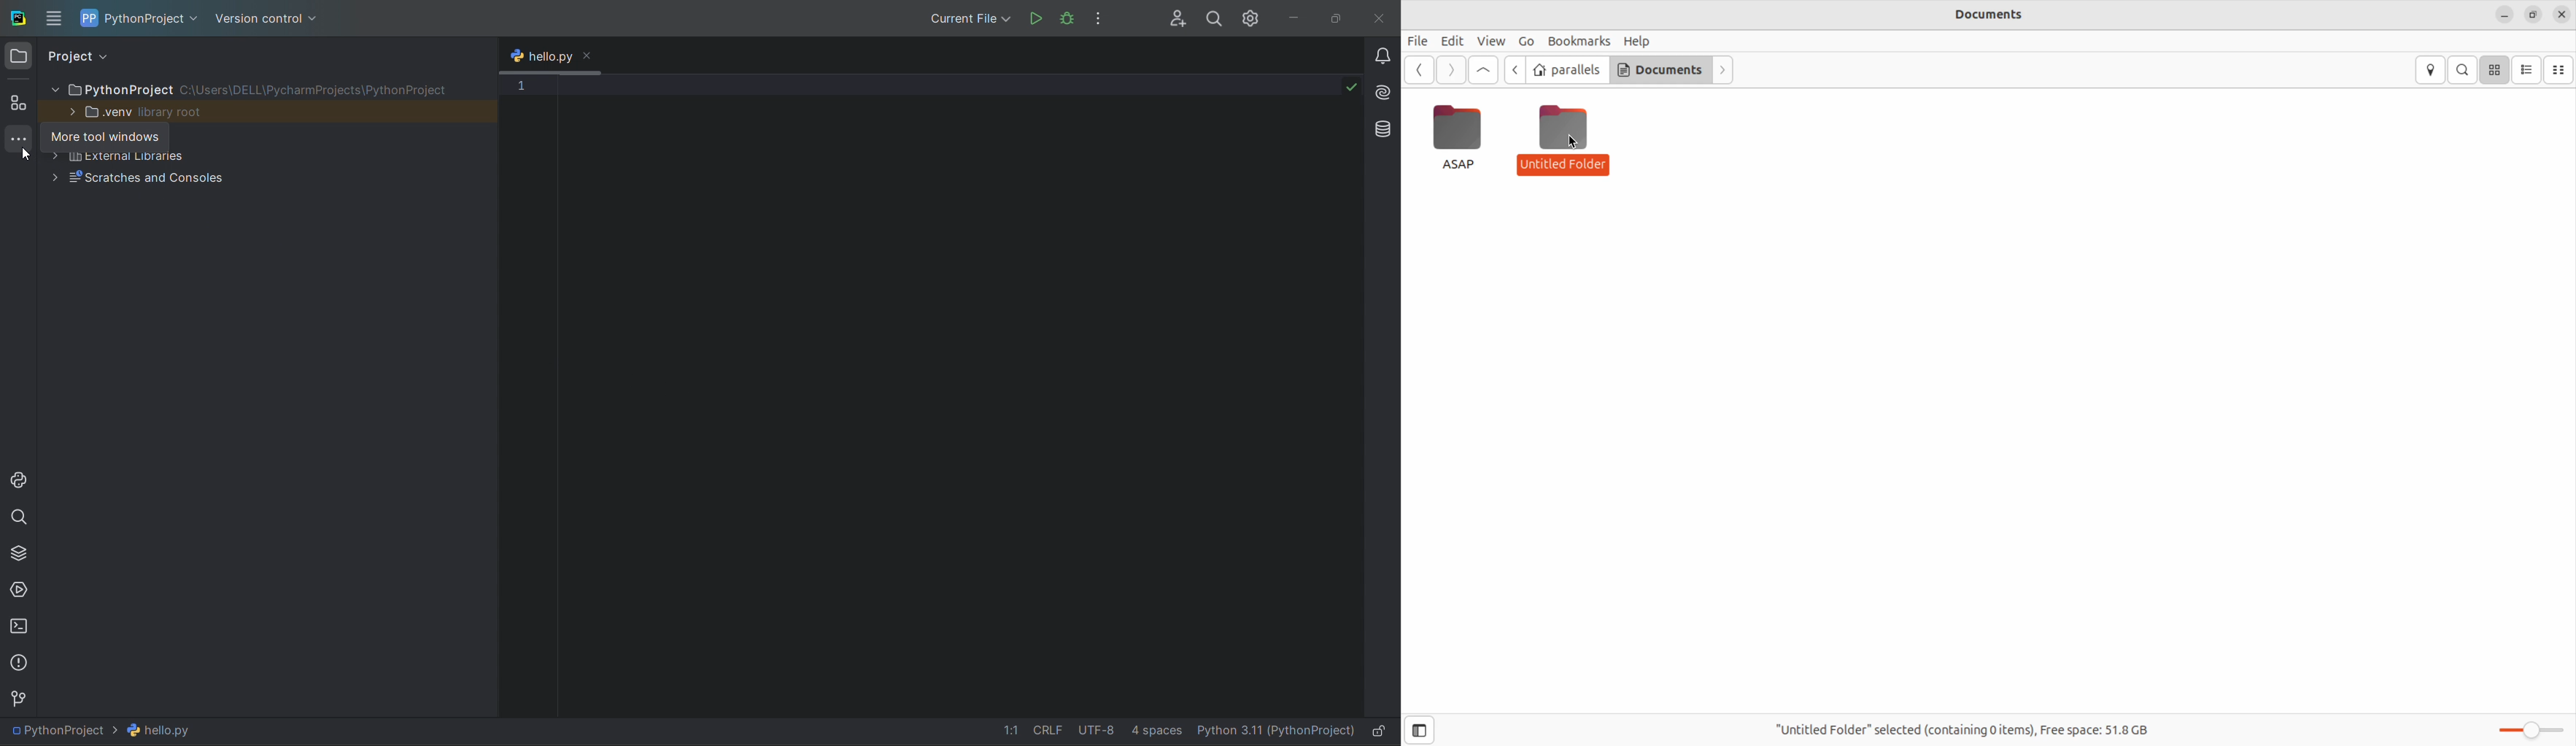  What do you see at coordinates (1099, 18) in the screenshot?
I see `options` at bounding box center [1099, 18].